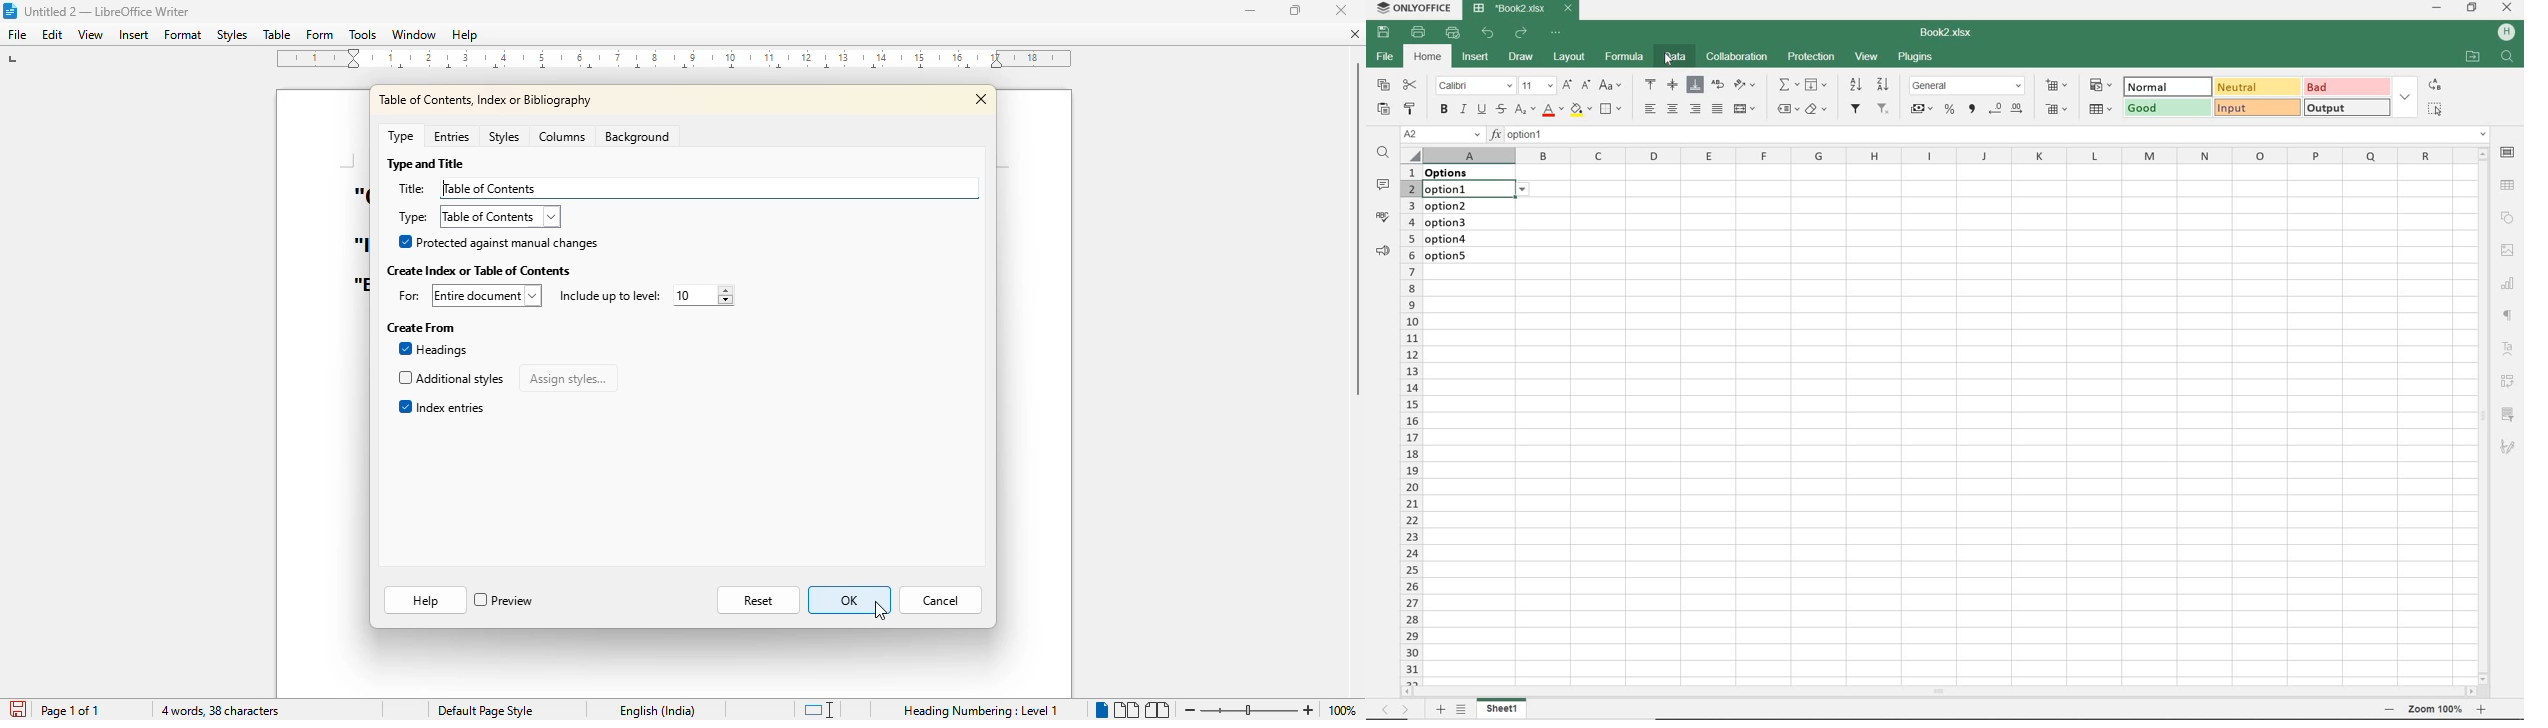 The width and height of the screenshot is (2548, 728). Describe the element at coordinates (819, 709) in the screenshot. I see `standard selection` at that location.